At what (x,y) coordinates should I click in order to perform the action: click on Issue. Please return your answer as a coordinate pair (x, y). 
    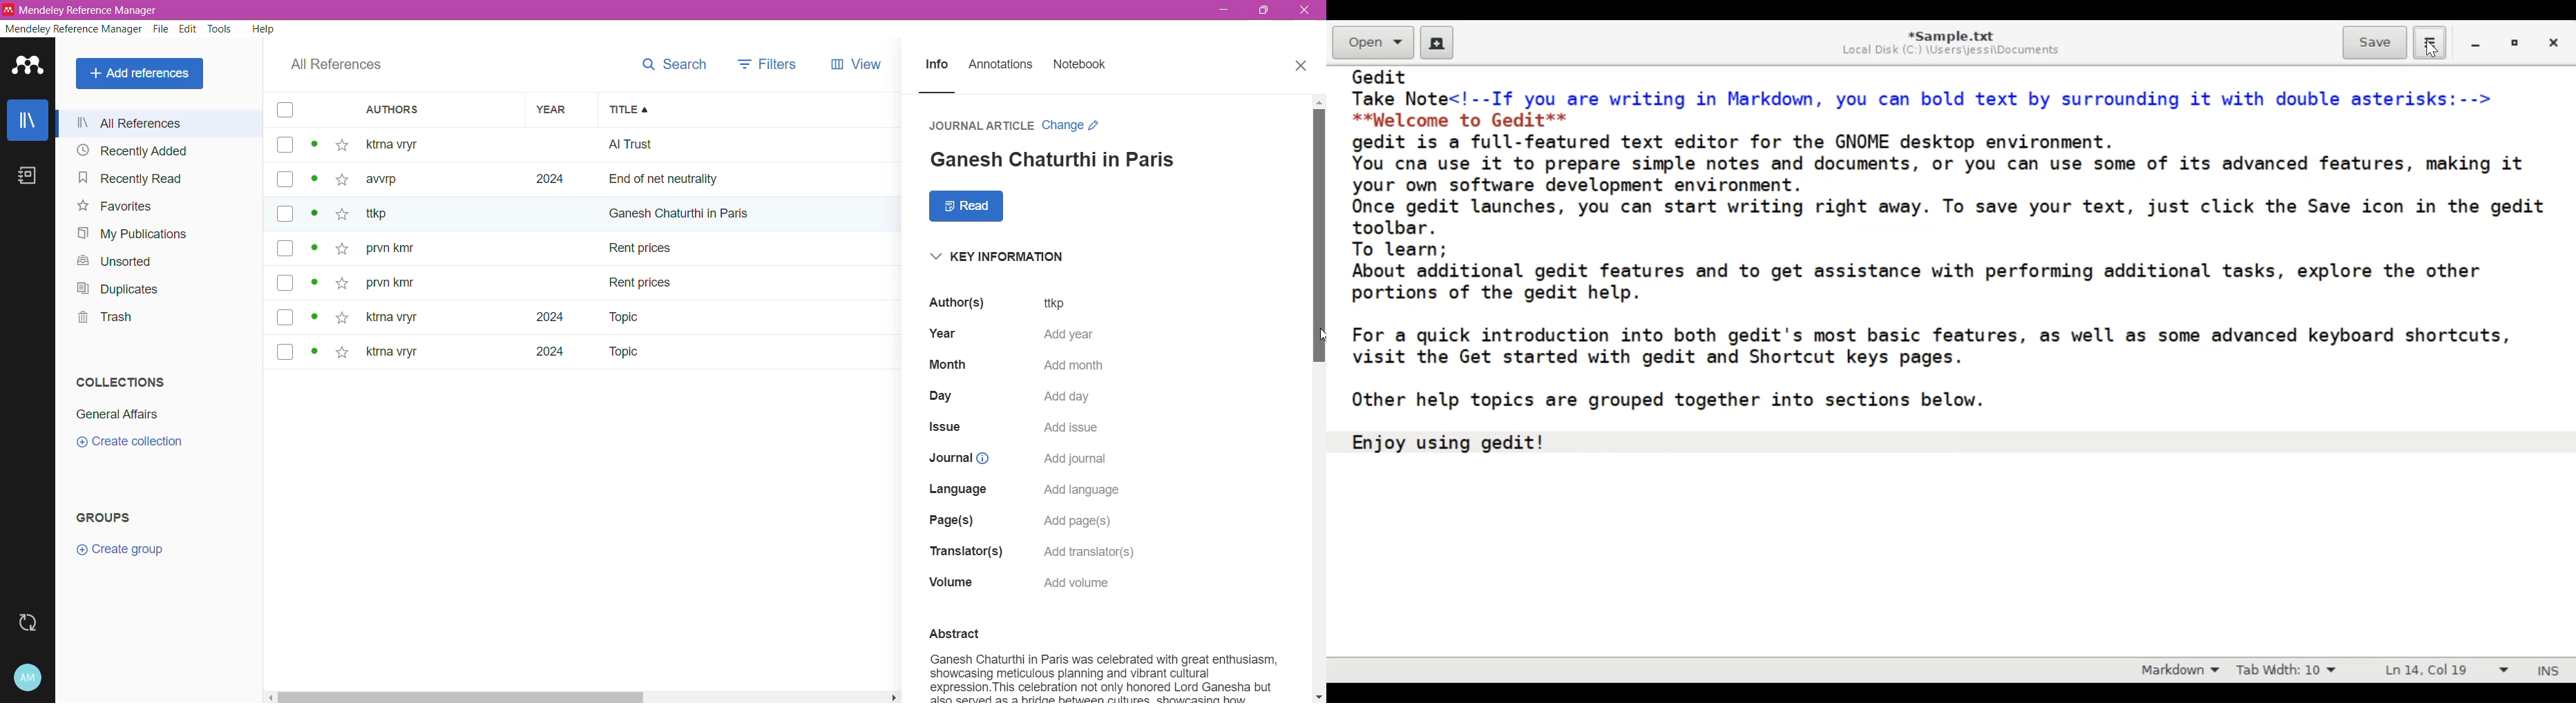
    Looking at the image, I should click on (939, 427).